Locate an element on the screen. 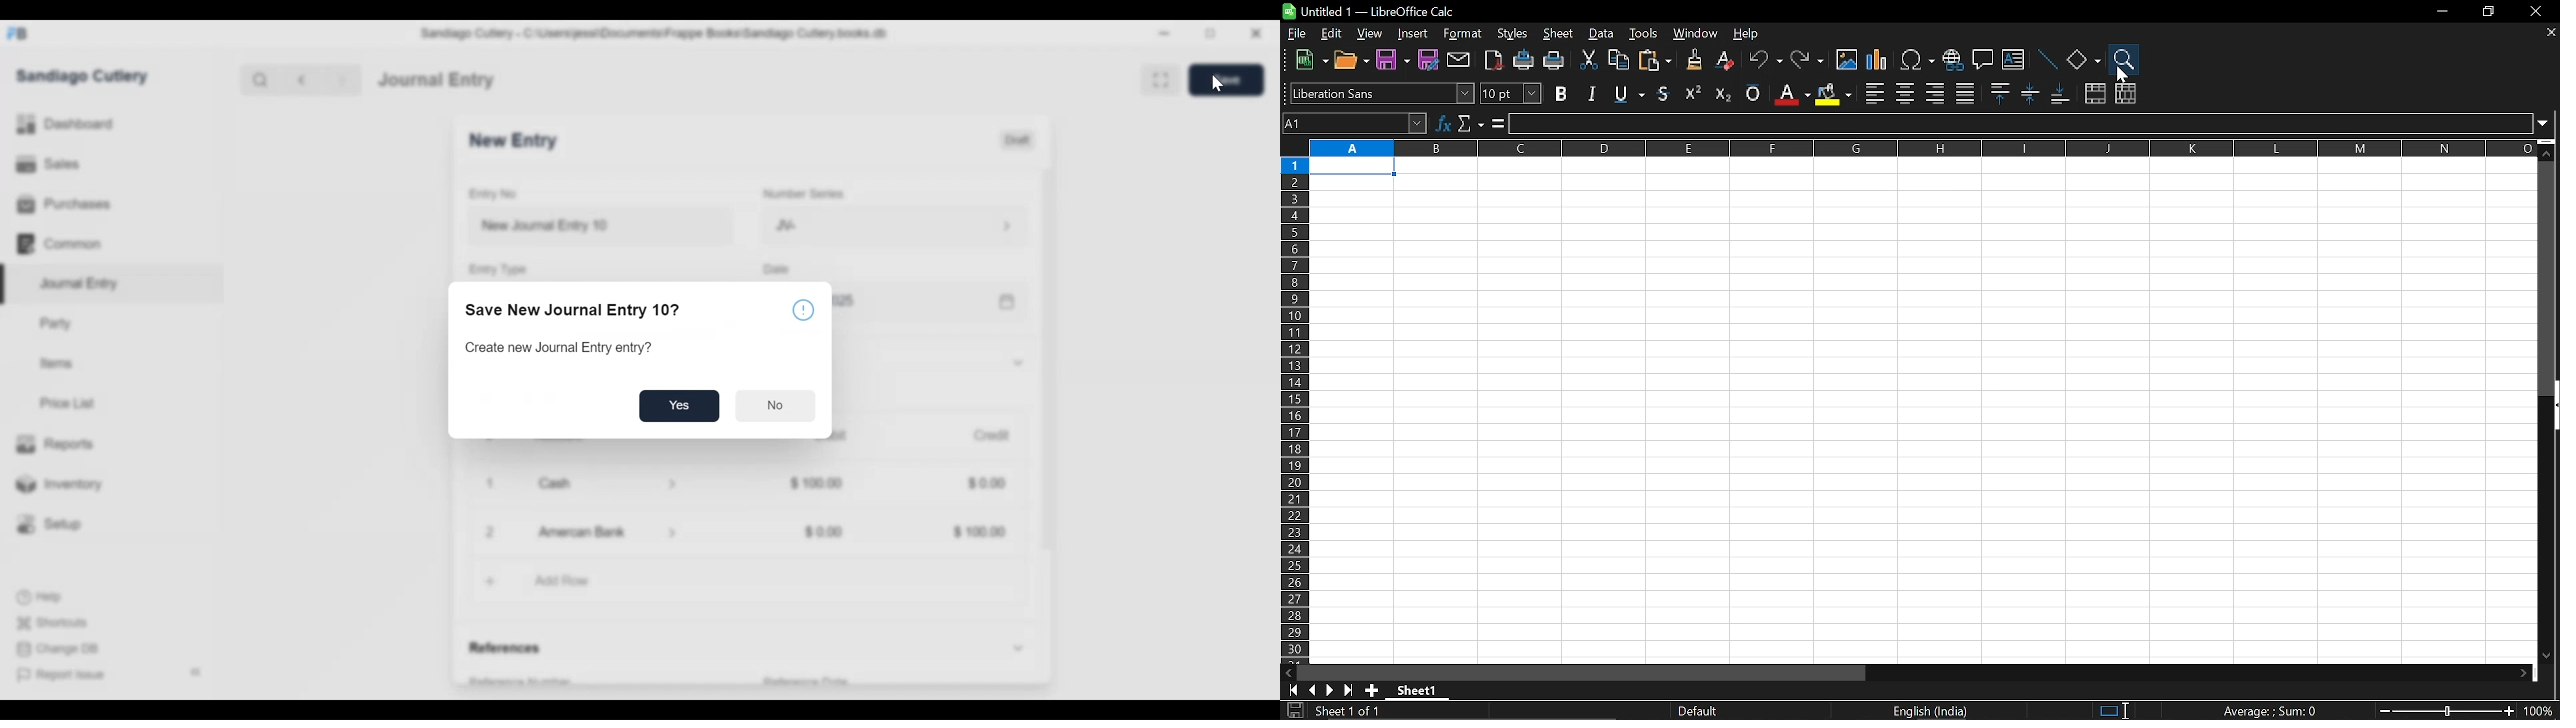 The width and height of the screenshot is (2576, 728). change zoom is located at coordinates (2446, 712).